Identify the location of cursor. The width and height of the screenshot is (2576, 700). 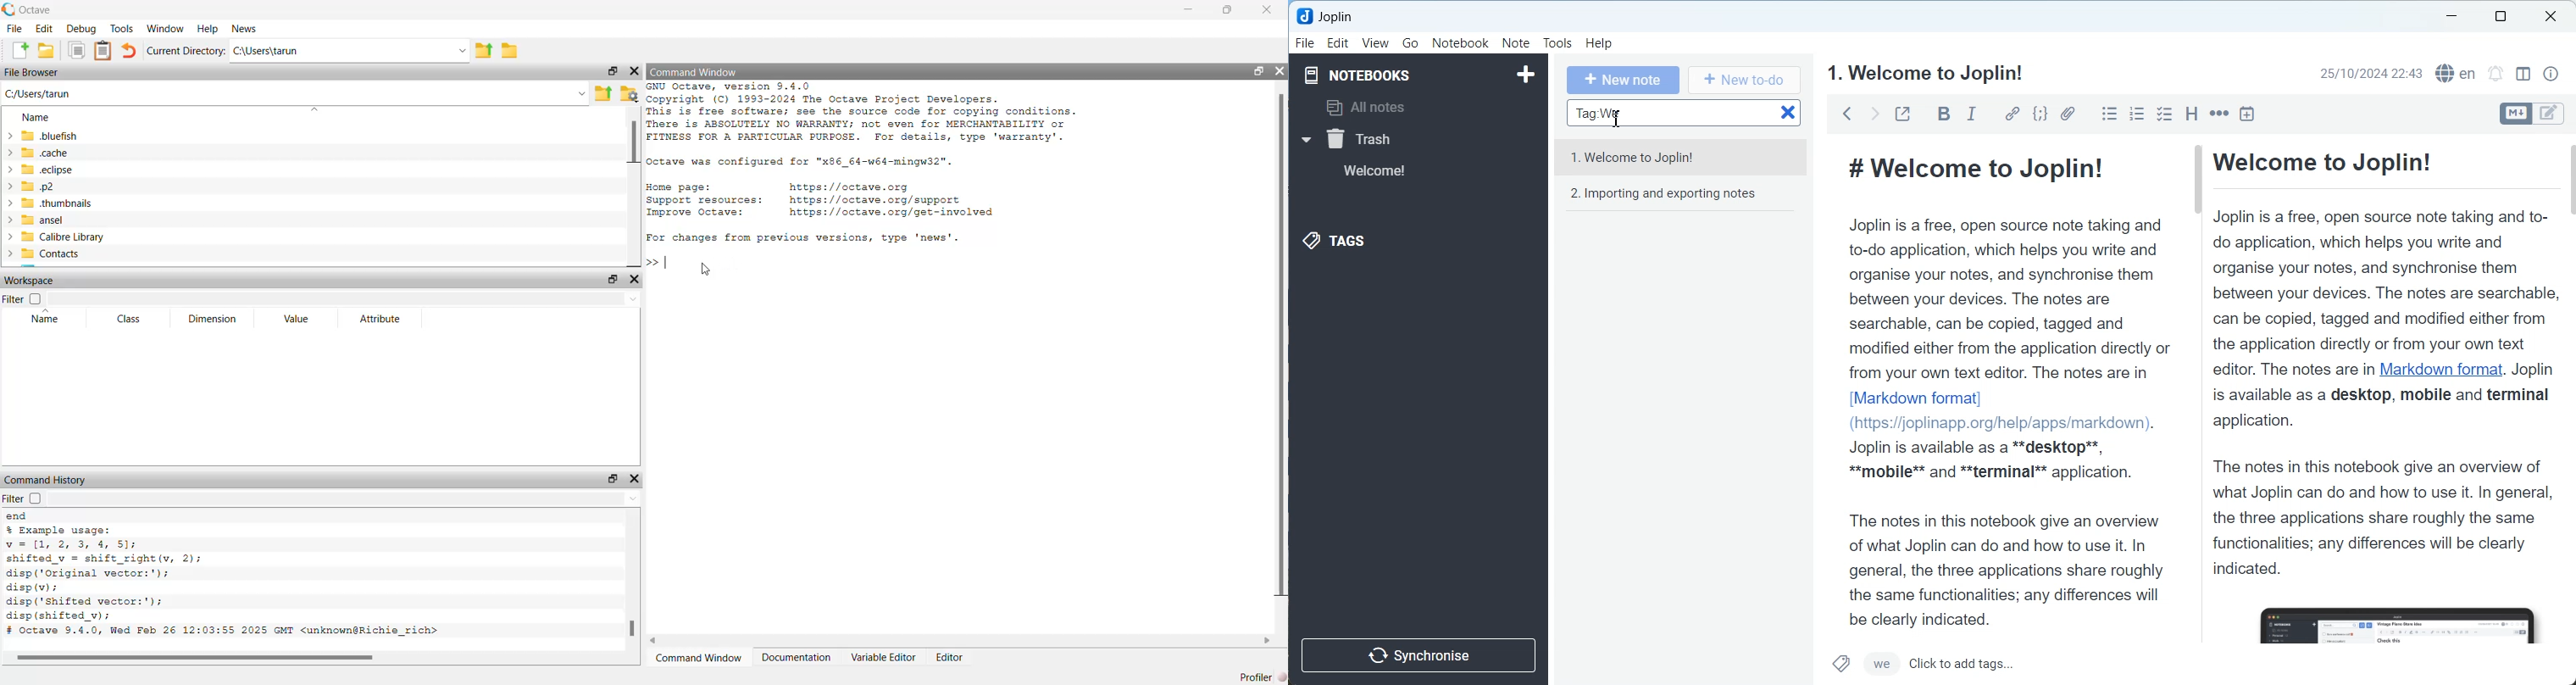
(703, 269).